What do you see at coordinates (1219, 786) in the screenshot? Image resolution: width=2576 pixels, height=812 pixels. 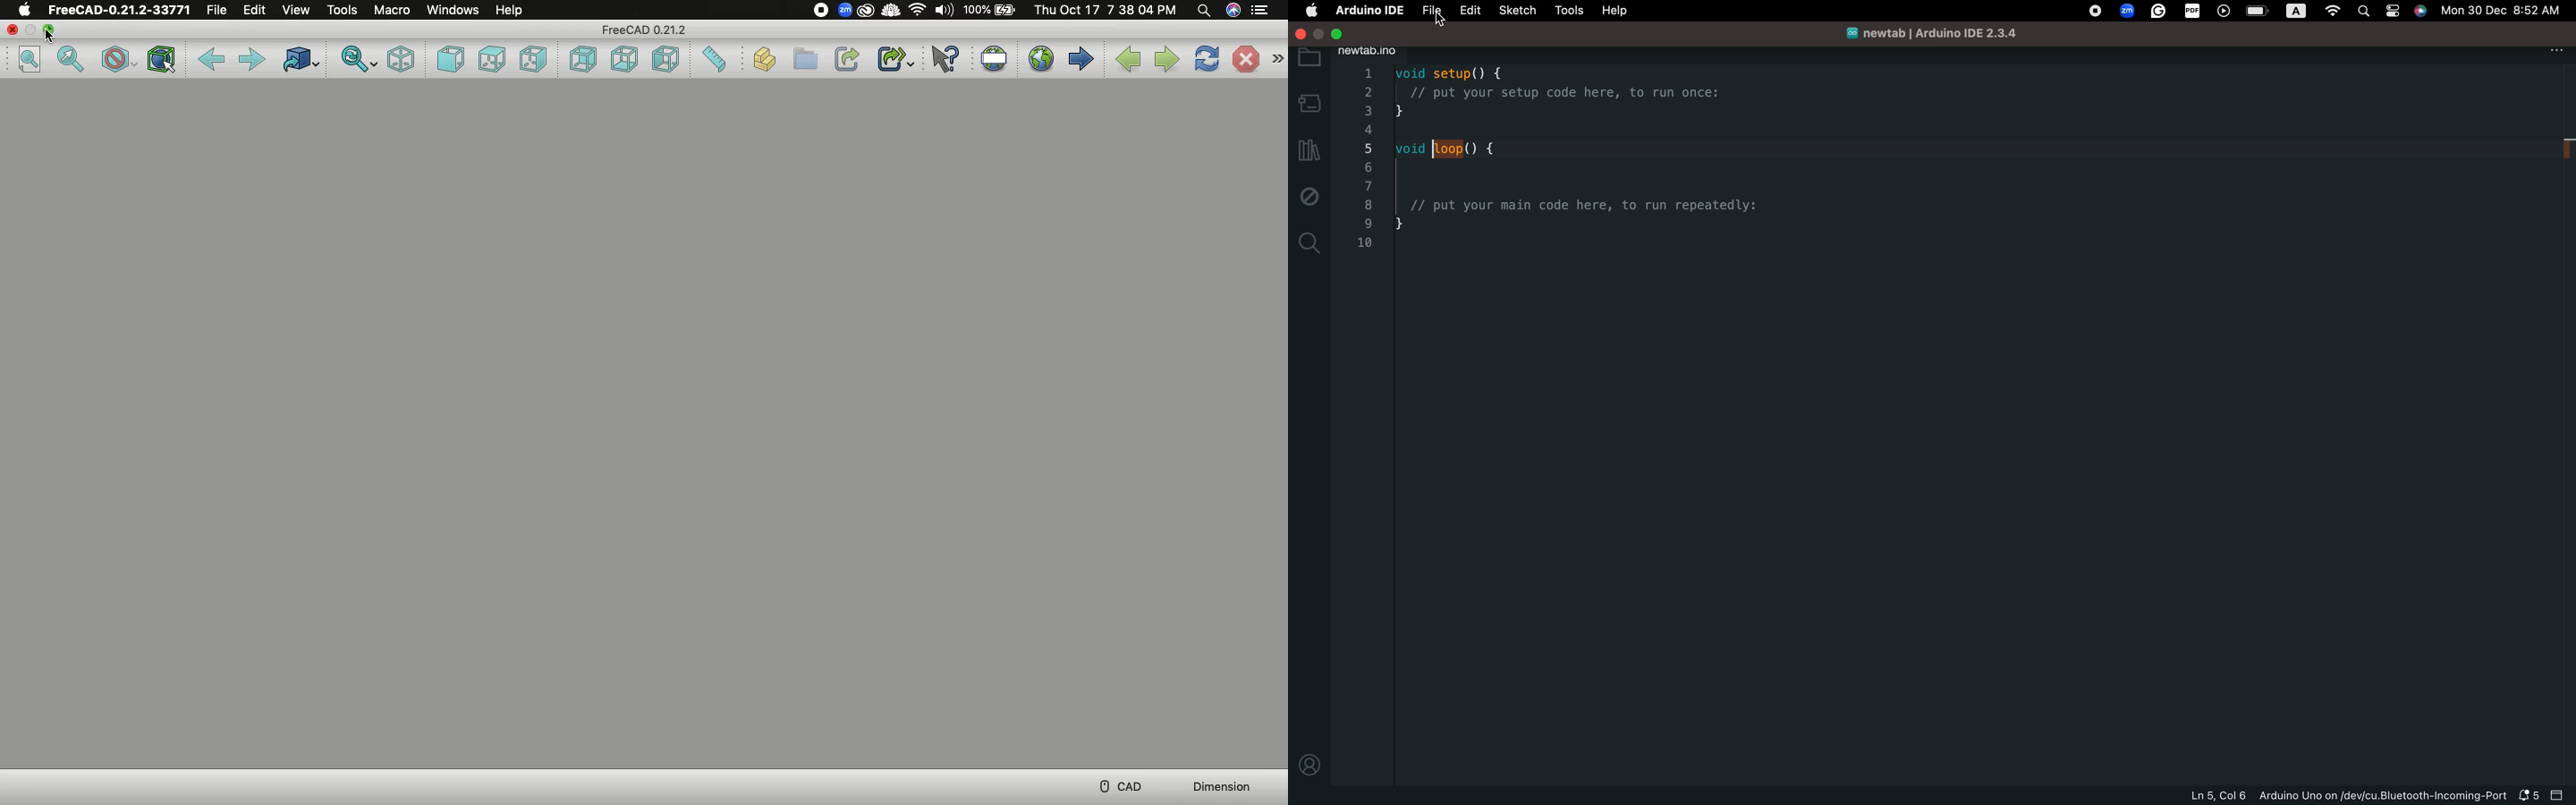 I see `Dimension` at bounding box center [1219, 786].